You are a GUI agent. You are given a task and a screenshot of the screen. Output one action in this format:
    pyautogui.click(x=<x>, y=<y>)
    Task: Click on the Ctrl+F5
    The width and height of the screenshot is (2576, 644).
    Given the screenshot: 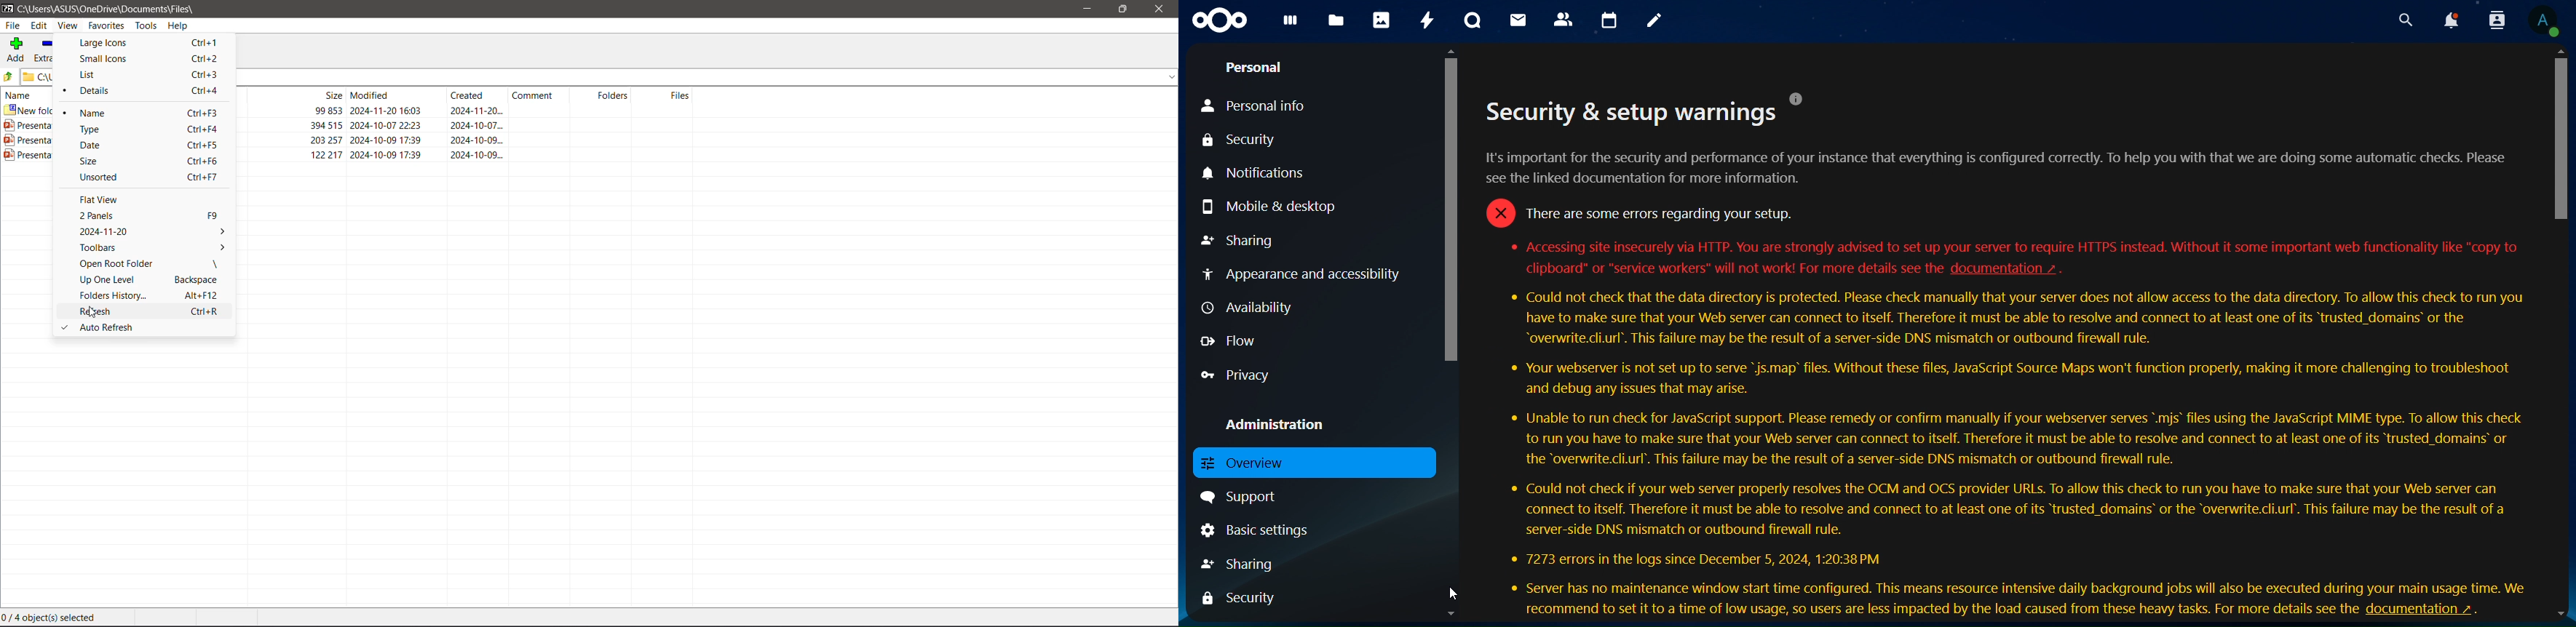 What is the action you would take?
    pyautogui.click(x=204, y=144)
    